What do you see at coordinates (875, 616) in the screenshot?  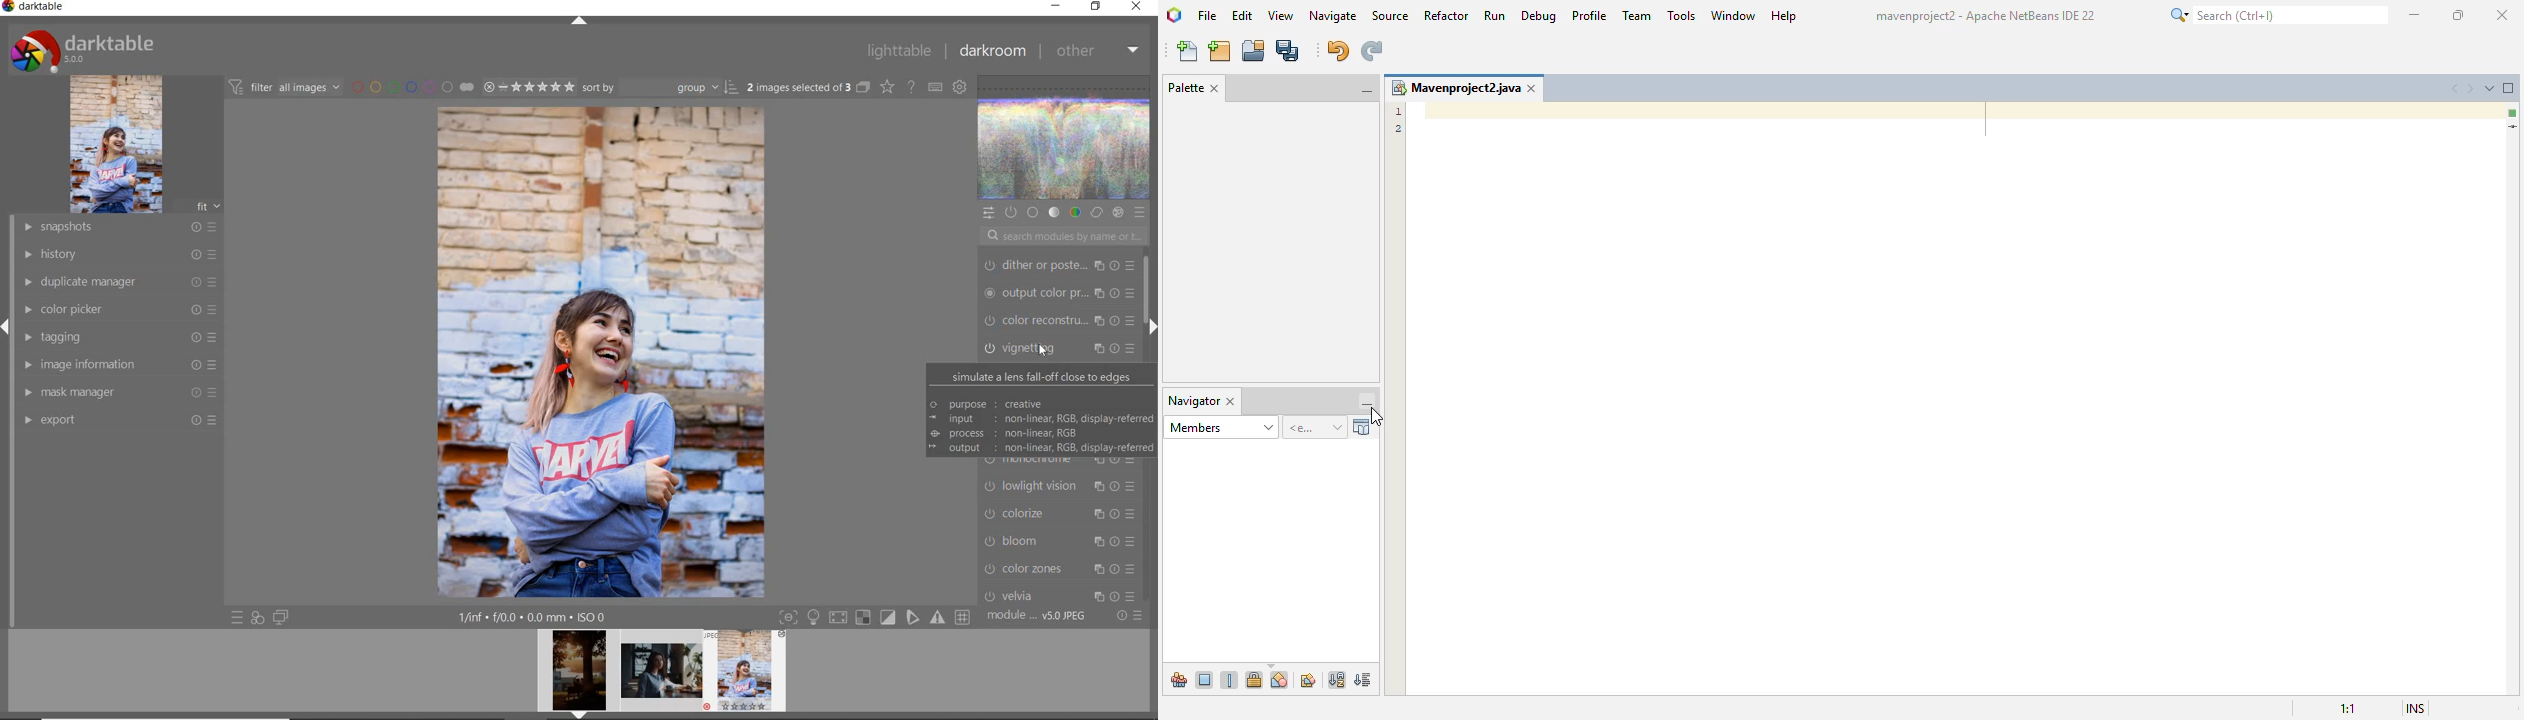 I see `toggle modes` at bounding box center [875, 616].